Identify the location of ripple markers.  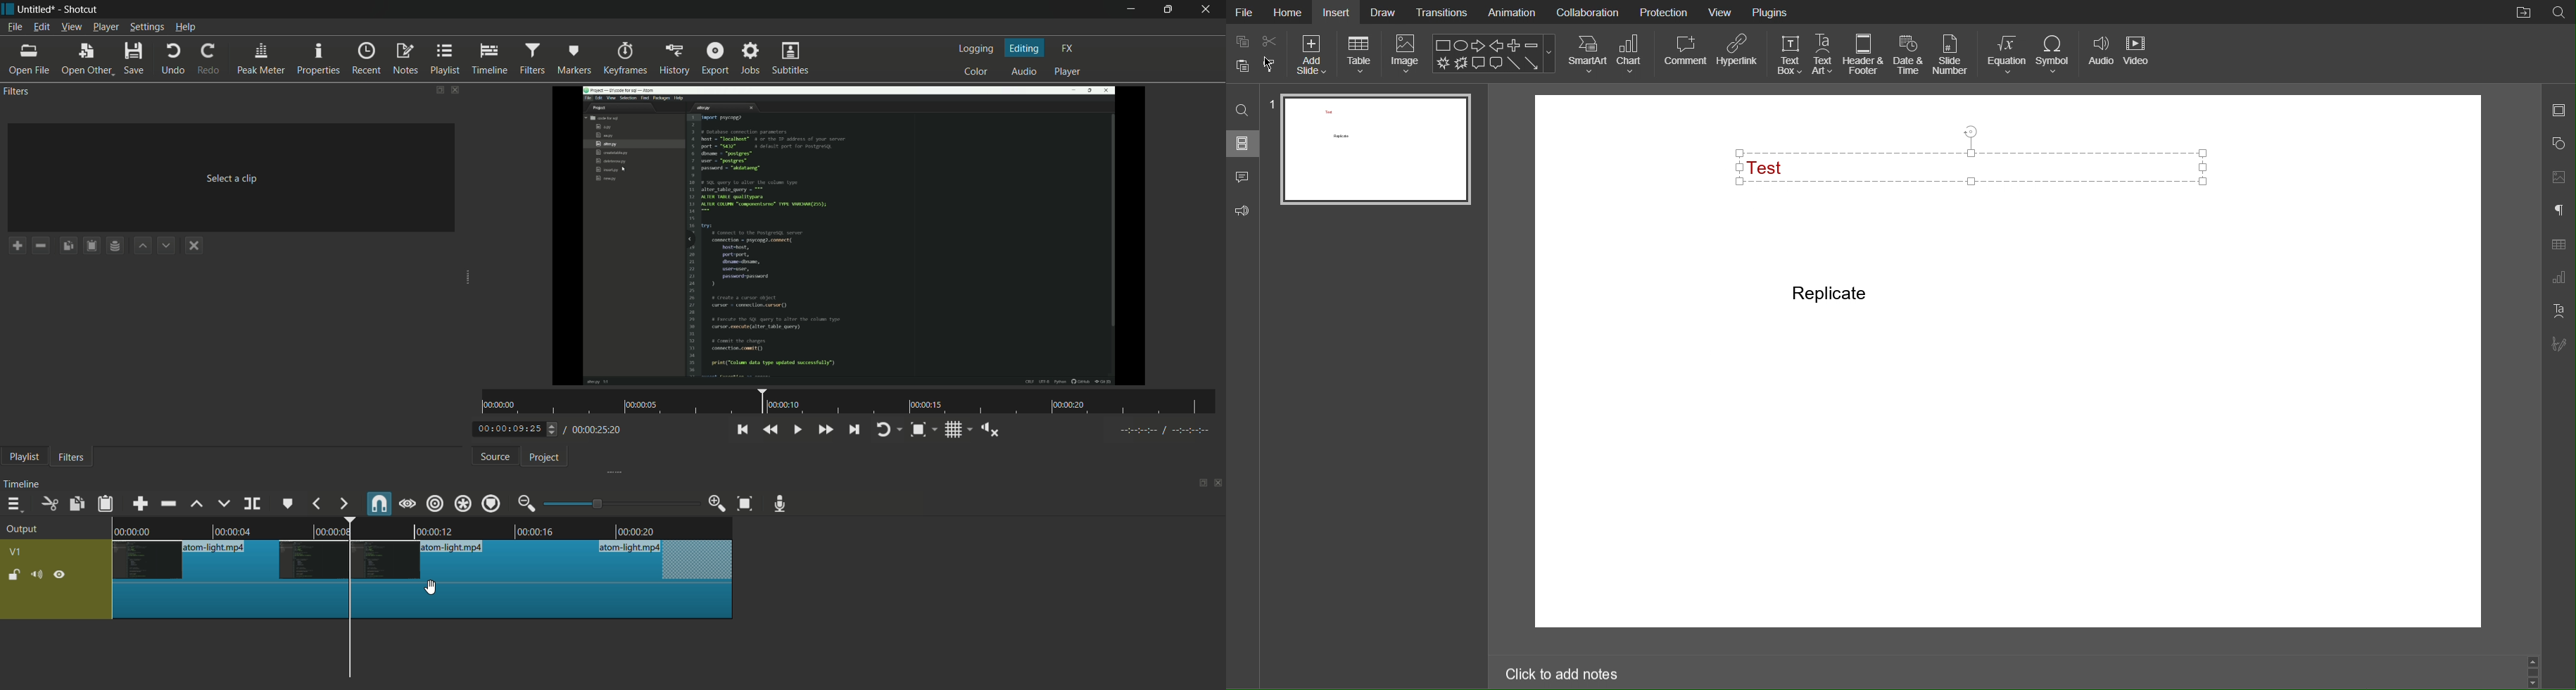
(492, 503).